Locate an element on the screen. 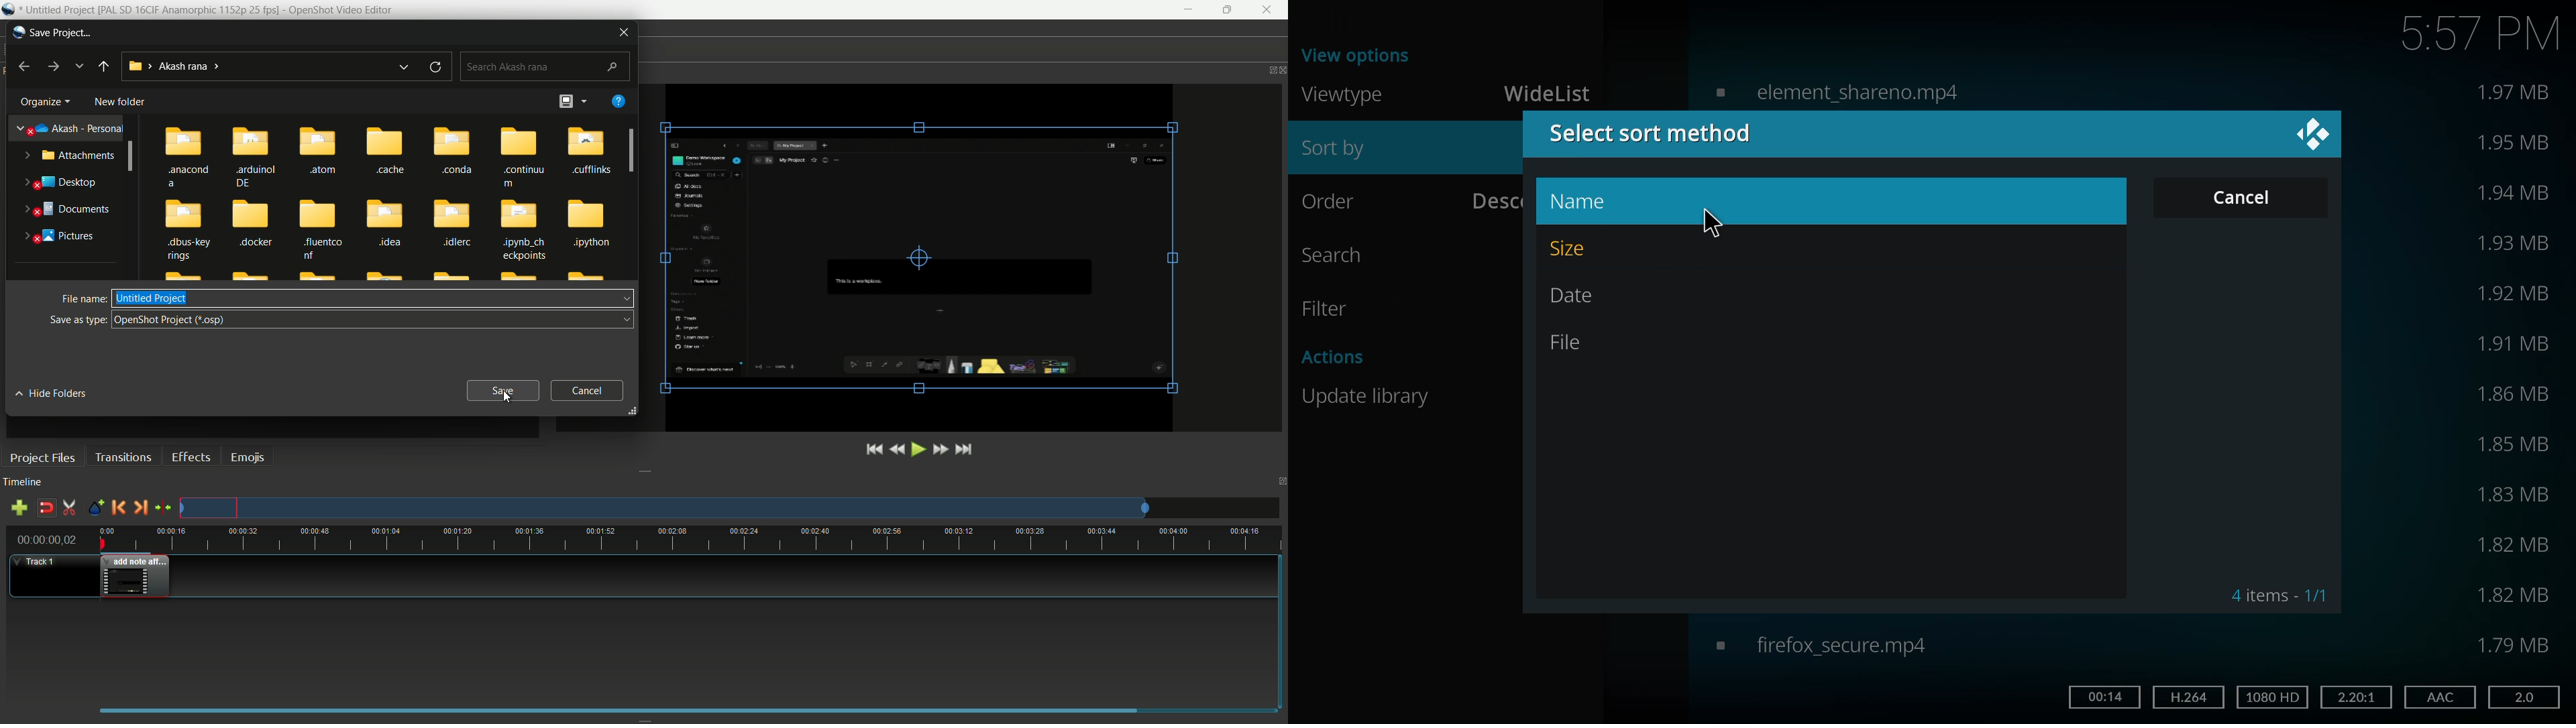  location is located at coordinates (174, 66).